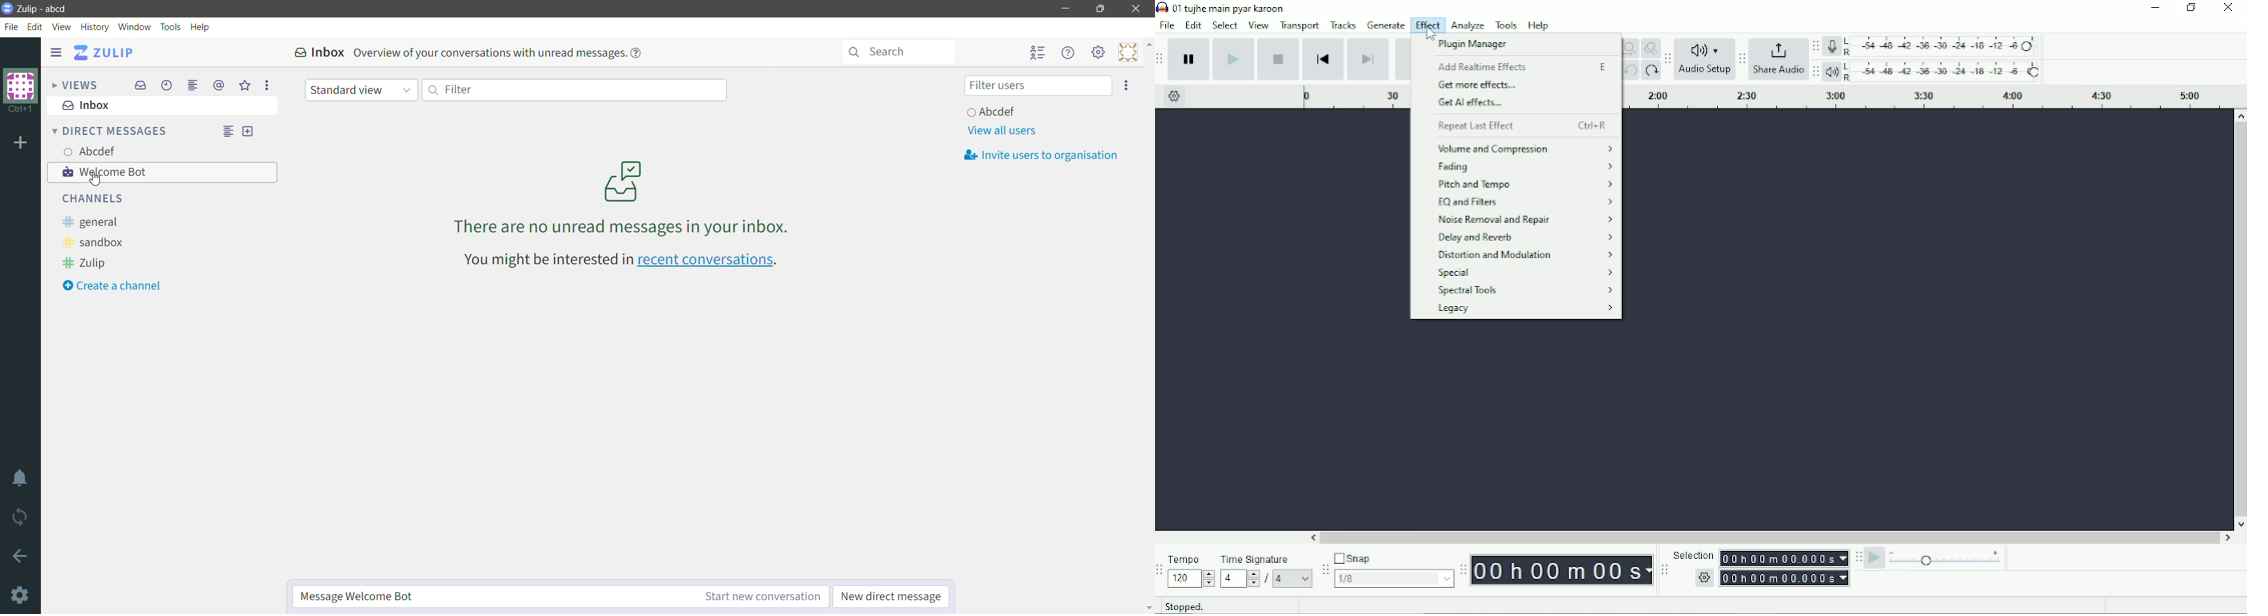  Describe the element at coordinates (96, 26) in the screenshot. I see `History` at that location.